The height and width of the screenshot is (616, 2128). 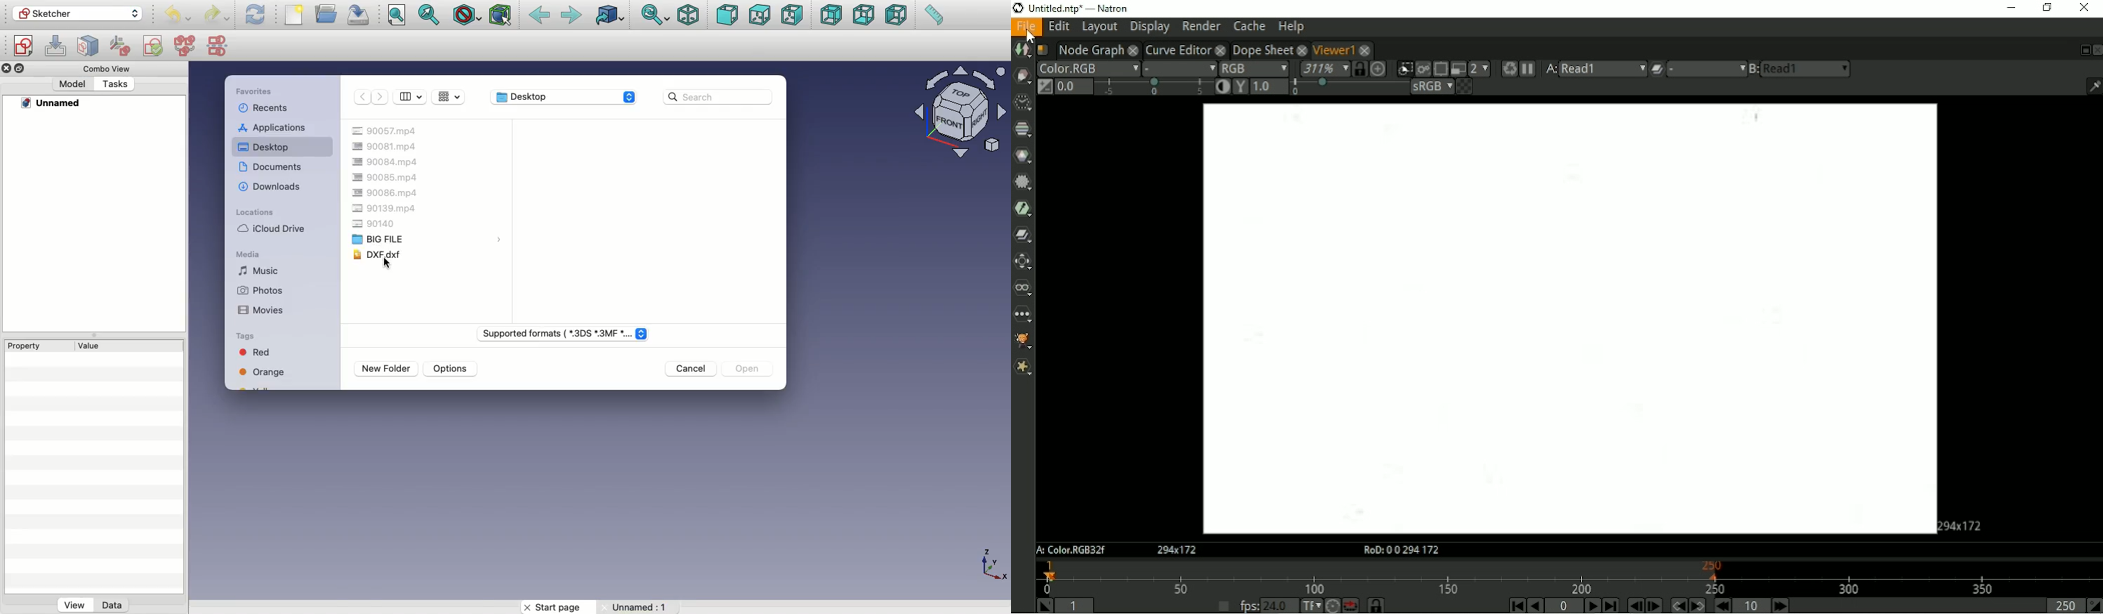 What do you see at coordinates (73, 85) in the screenshot?
I see `Model` at bounding box center [73, 85].